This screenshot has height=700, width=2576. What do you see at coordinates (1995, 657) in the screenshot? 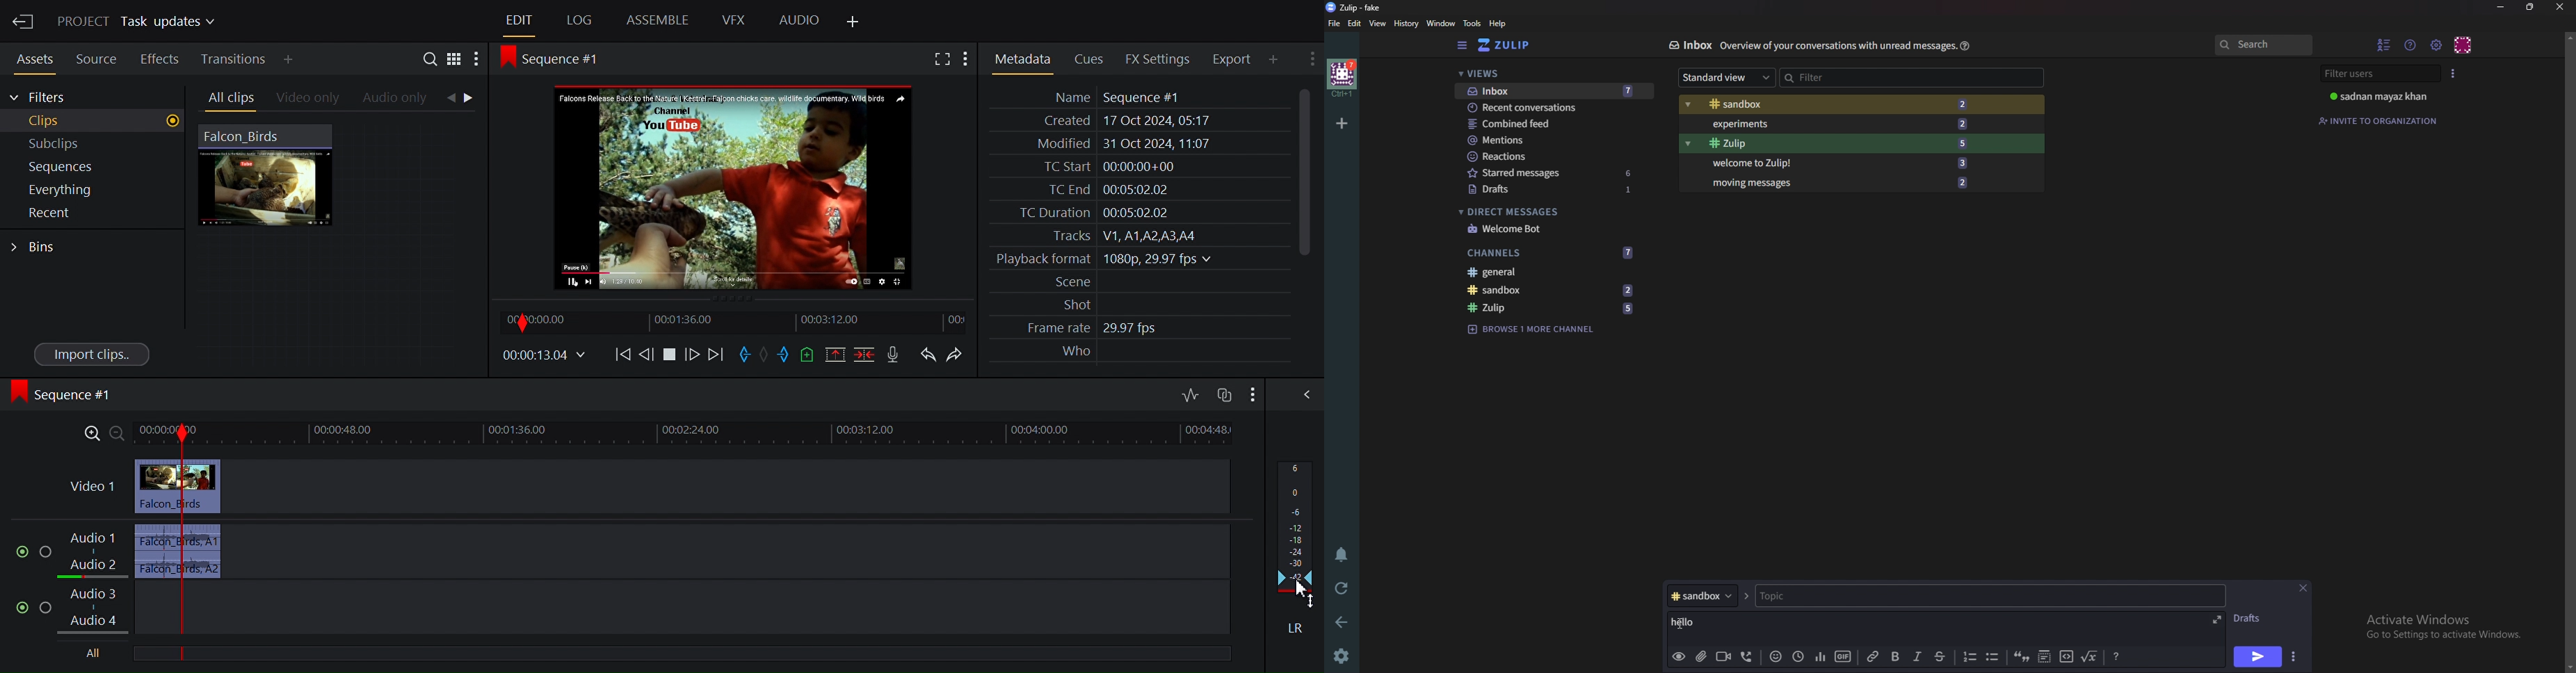
I see `Bullet list` at bounding box center [1995, 657].